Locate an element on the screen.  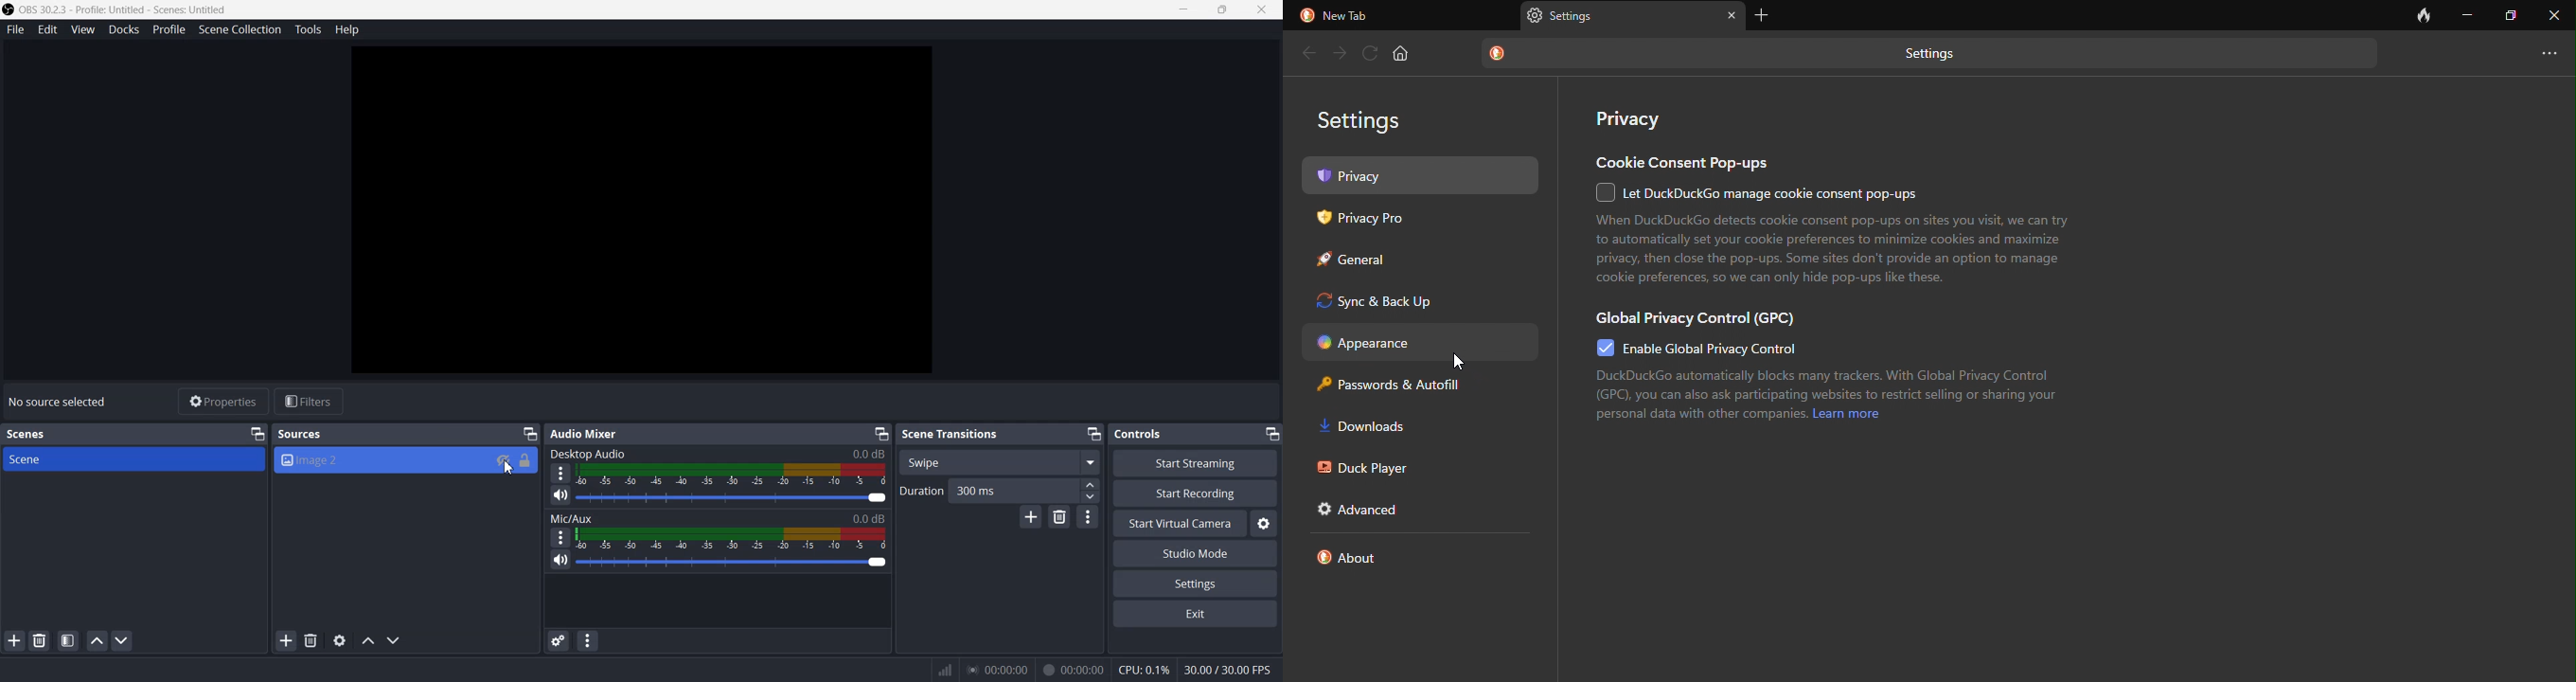
Restore down is located at coordinates (1224, 11).